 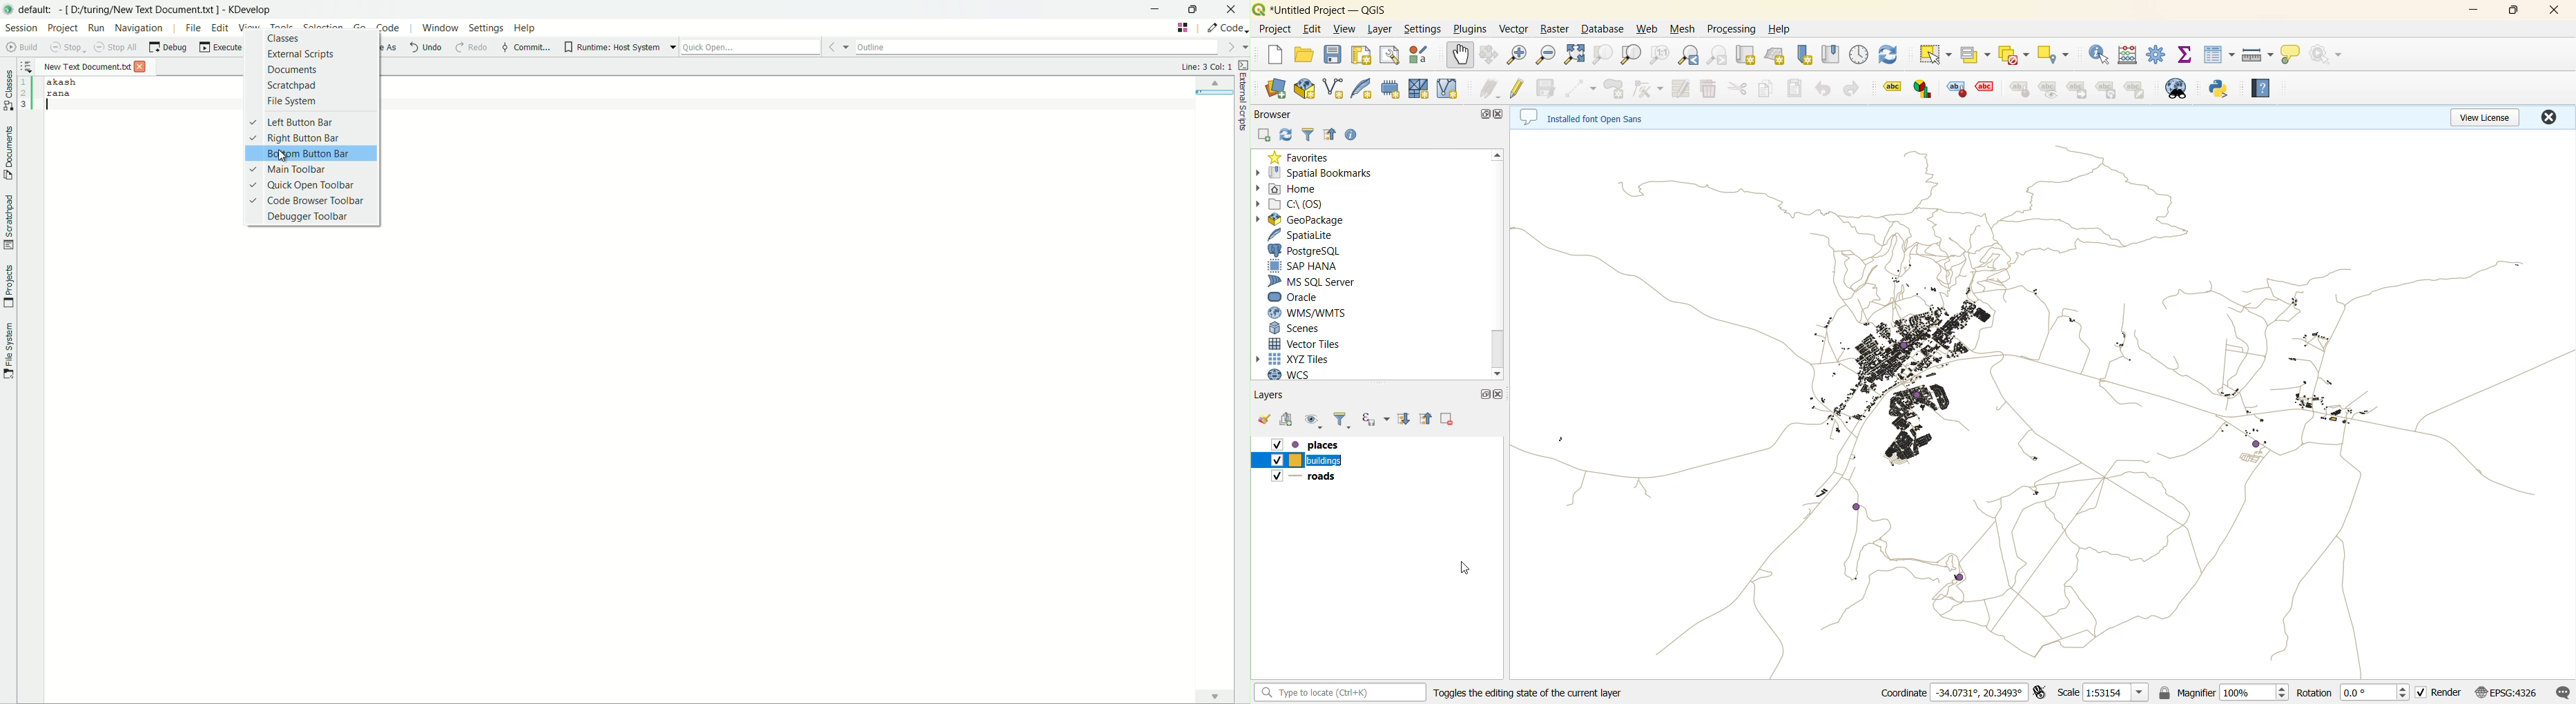 What do you see at coordinates (1313, 31) in the screenshot?
I see `edit` at bounding box center [1313, 31].